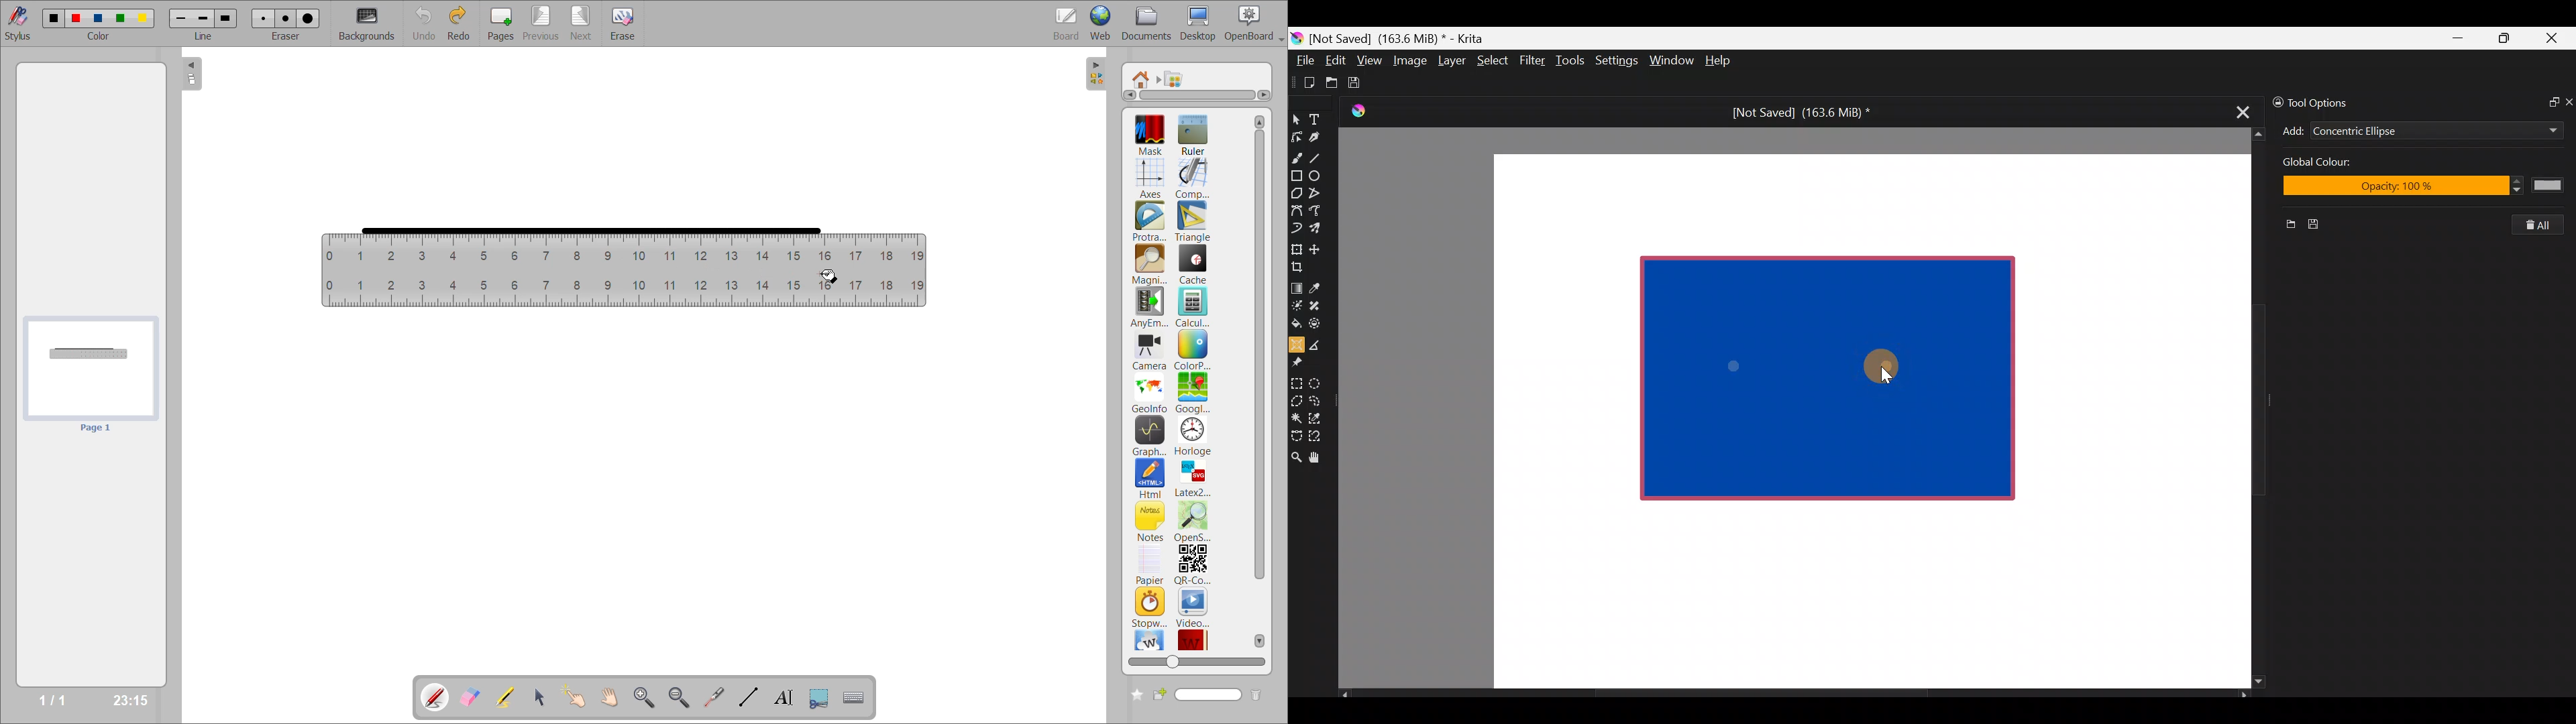  What do you see at coordinates (1324, 157) in the screenshot?
I see `Line tool` at bounding box center [1324, 157].